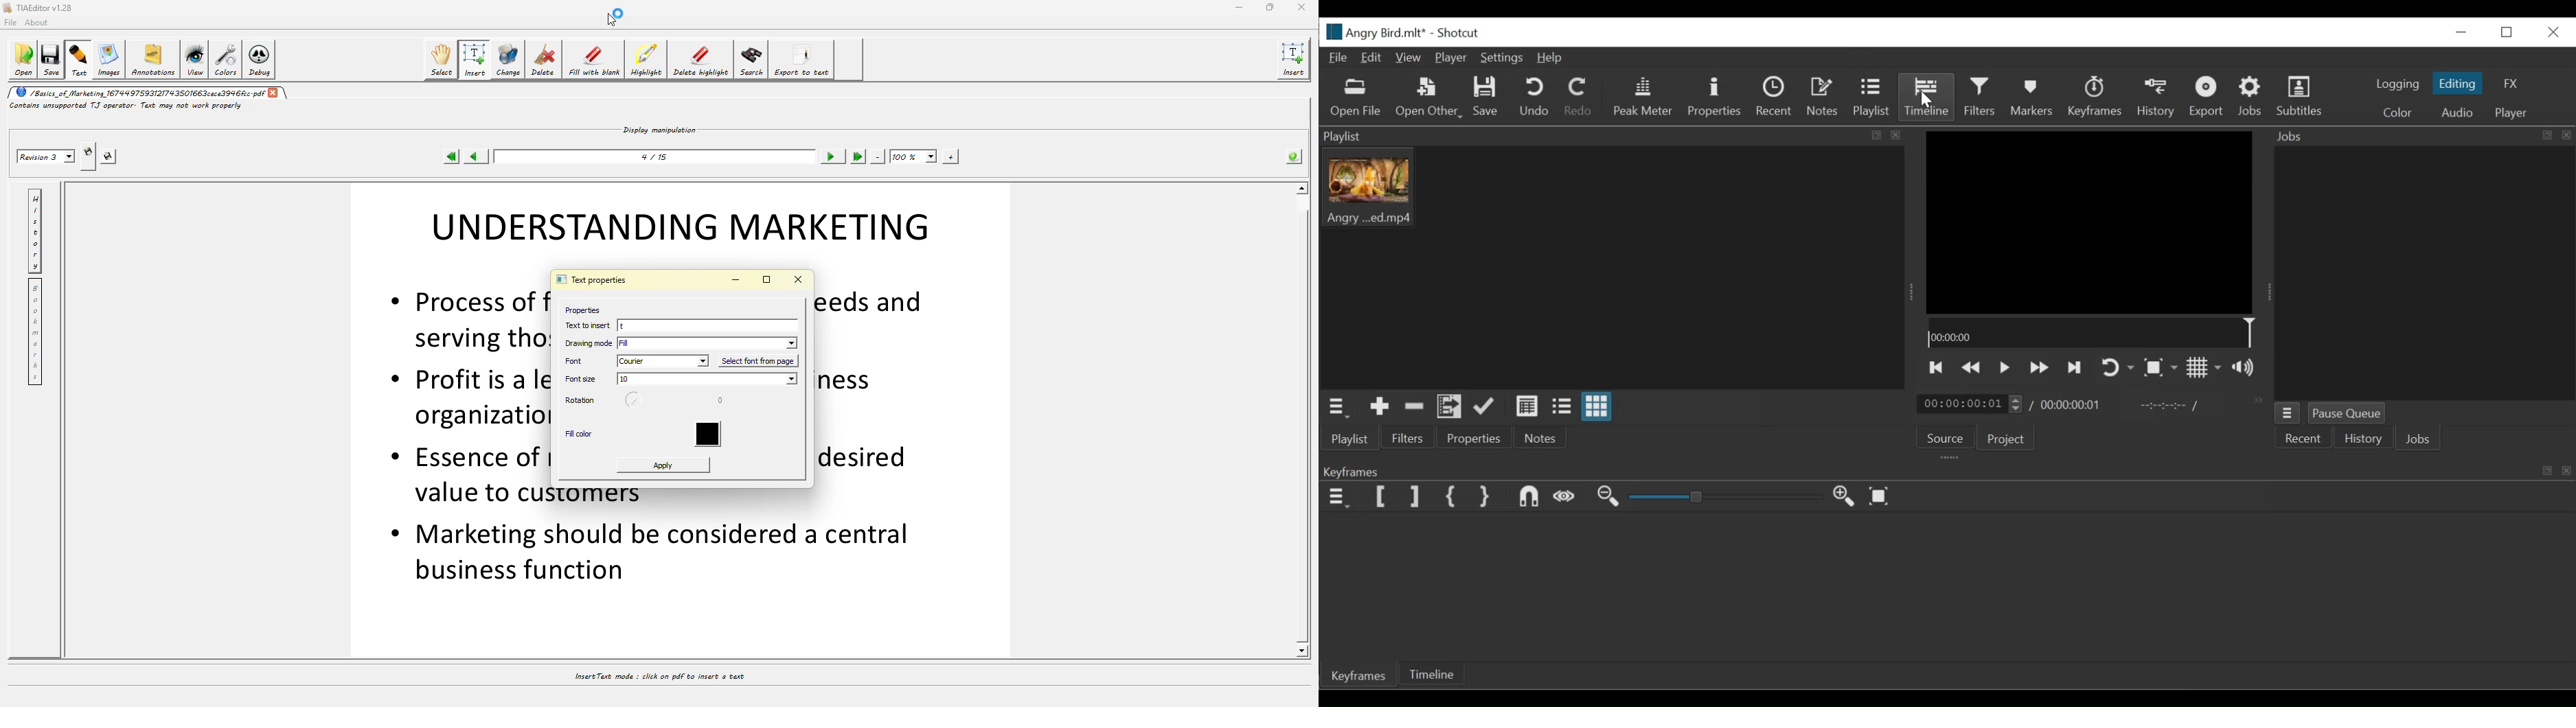 This screenshot has height=728, width=2576. What do you see at coordinates (1355, 100) in the screenshot?
I see `Open File` at bounding box center [1355, 100].